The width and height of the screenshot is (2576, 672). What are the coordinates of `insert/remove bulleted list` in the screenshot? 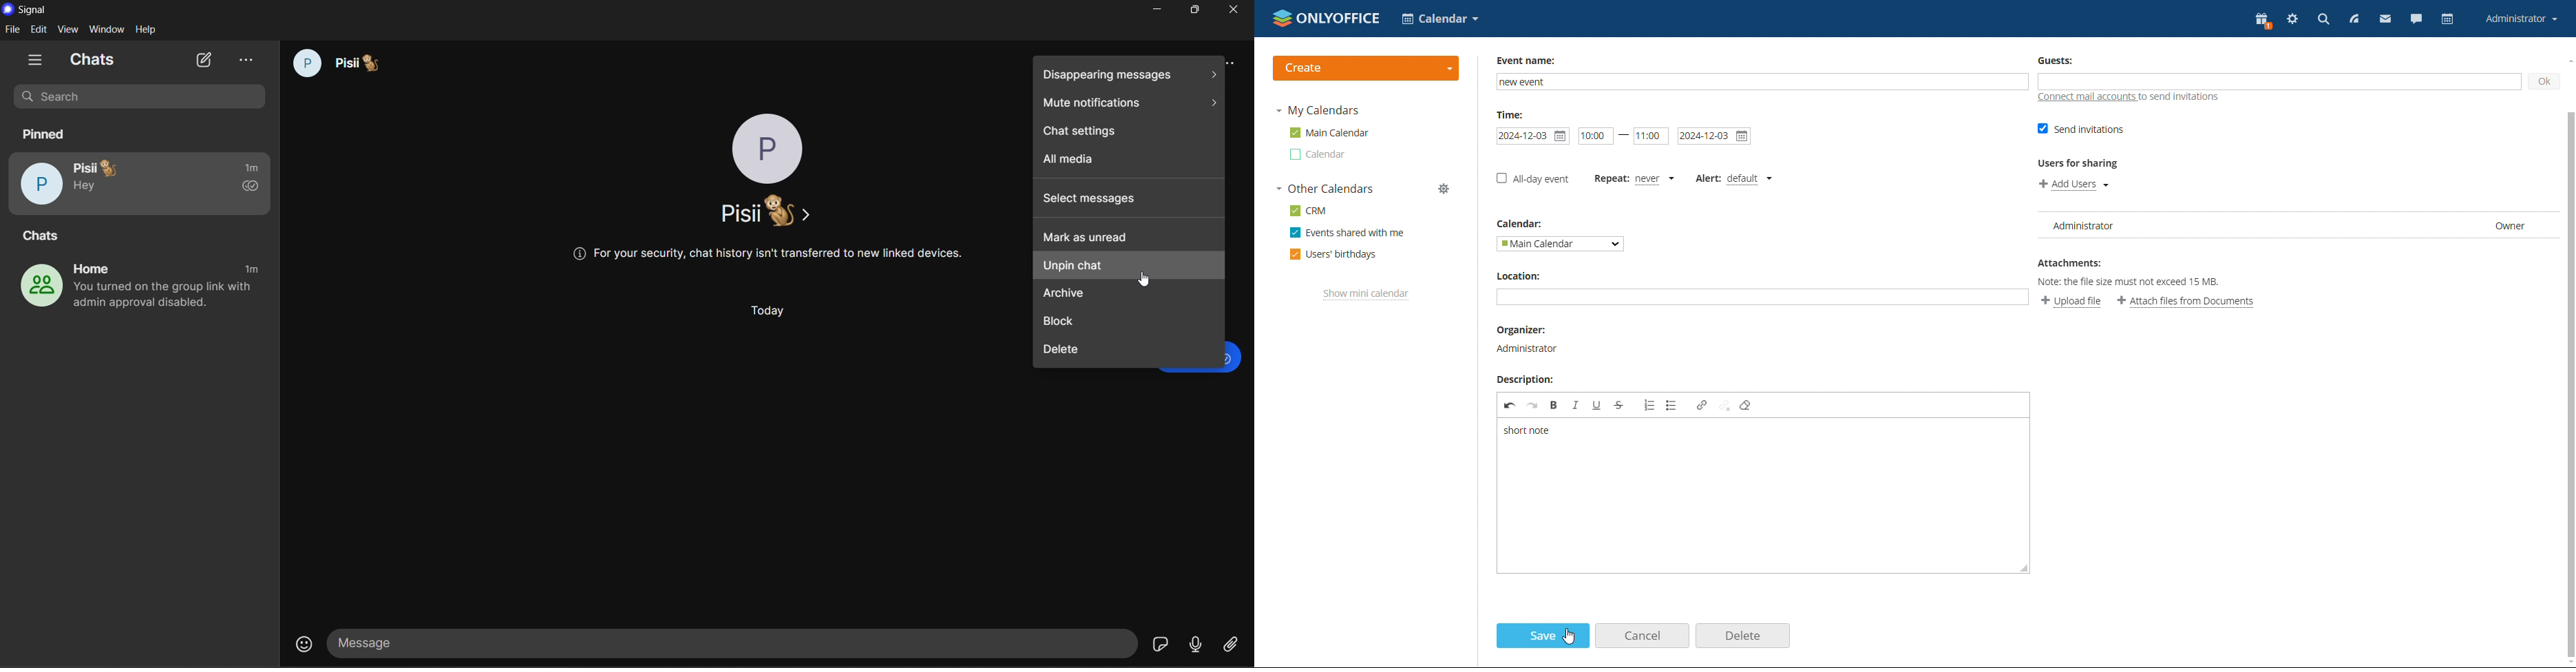 It's located at (1671, 405).